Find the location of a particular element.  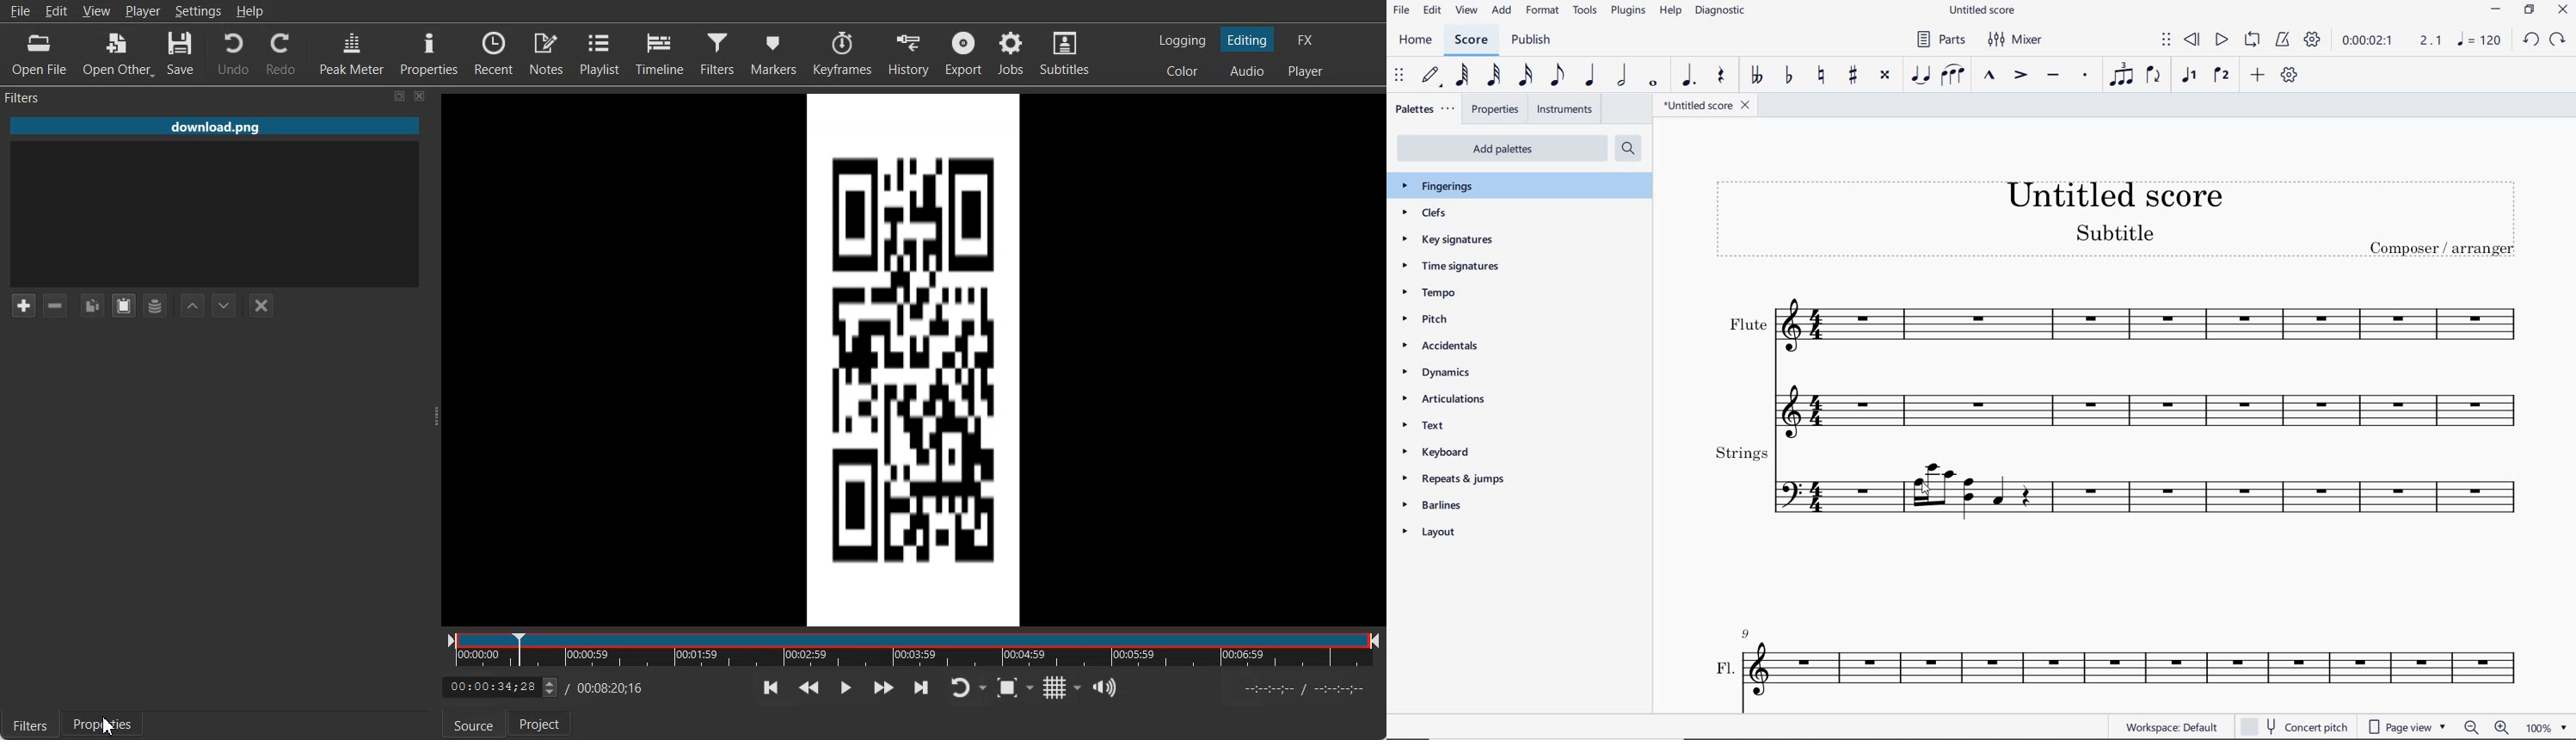

16th note is located at coordinates (1524, 74).